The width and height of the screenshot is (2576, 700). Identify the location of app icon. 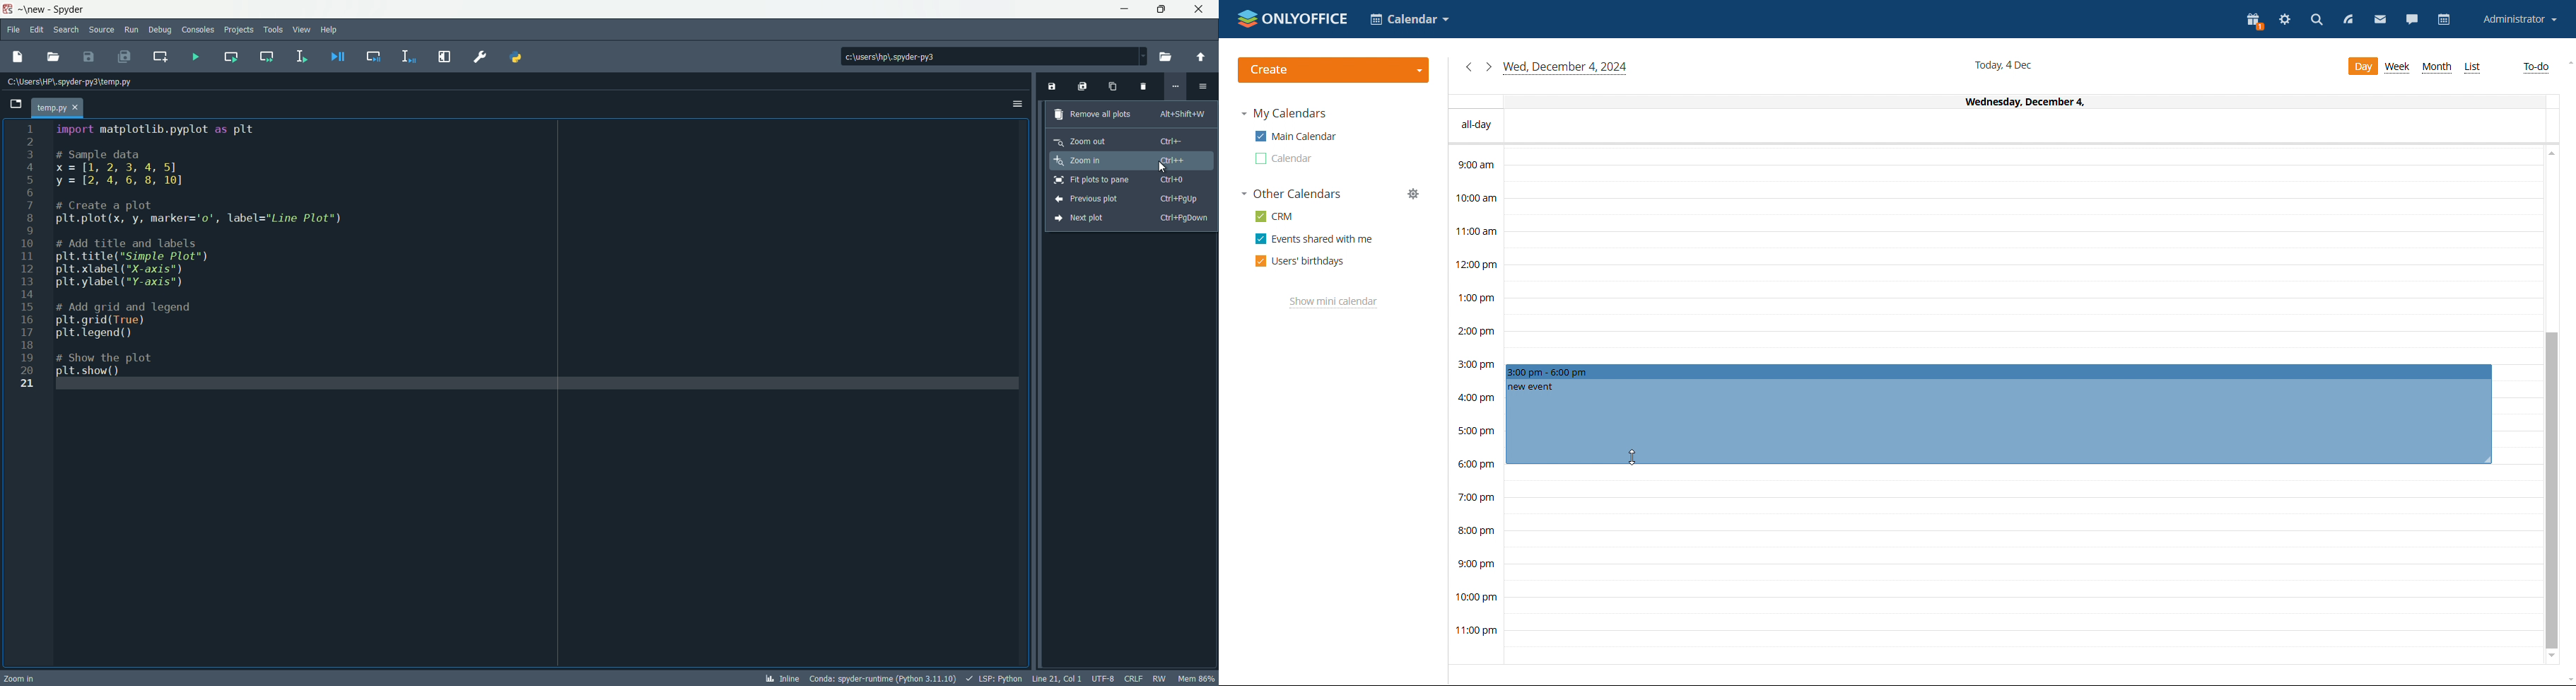
(8, 8).